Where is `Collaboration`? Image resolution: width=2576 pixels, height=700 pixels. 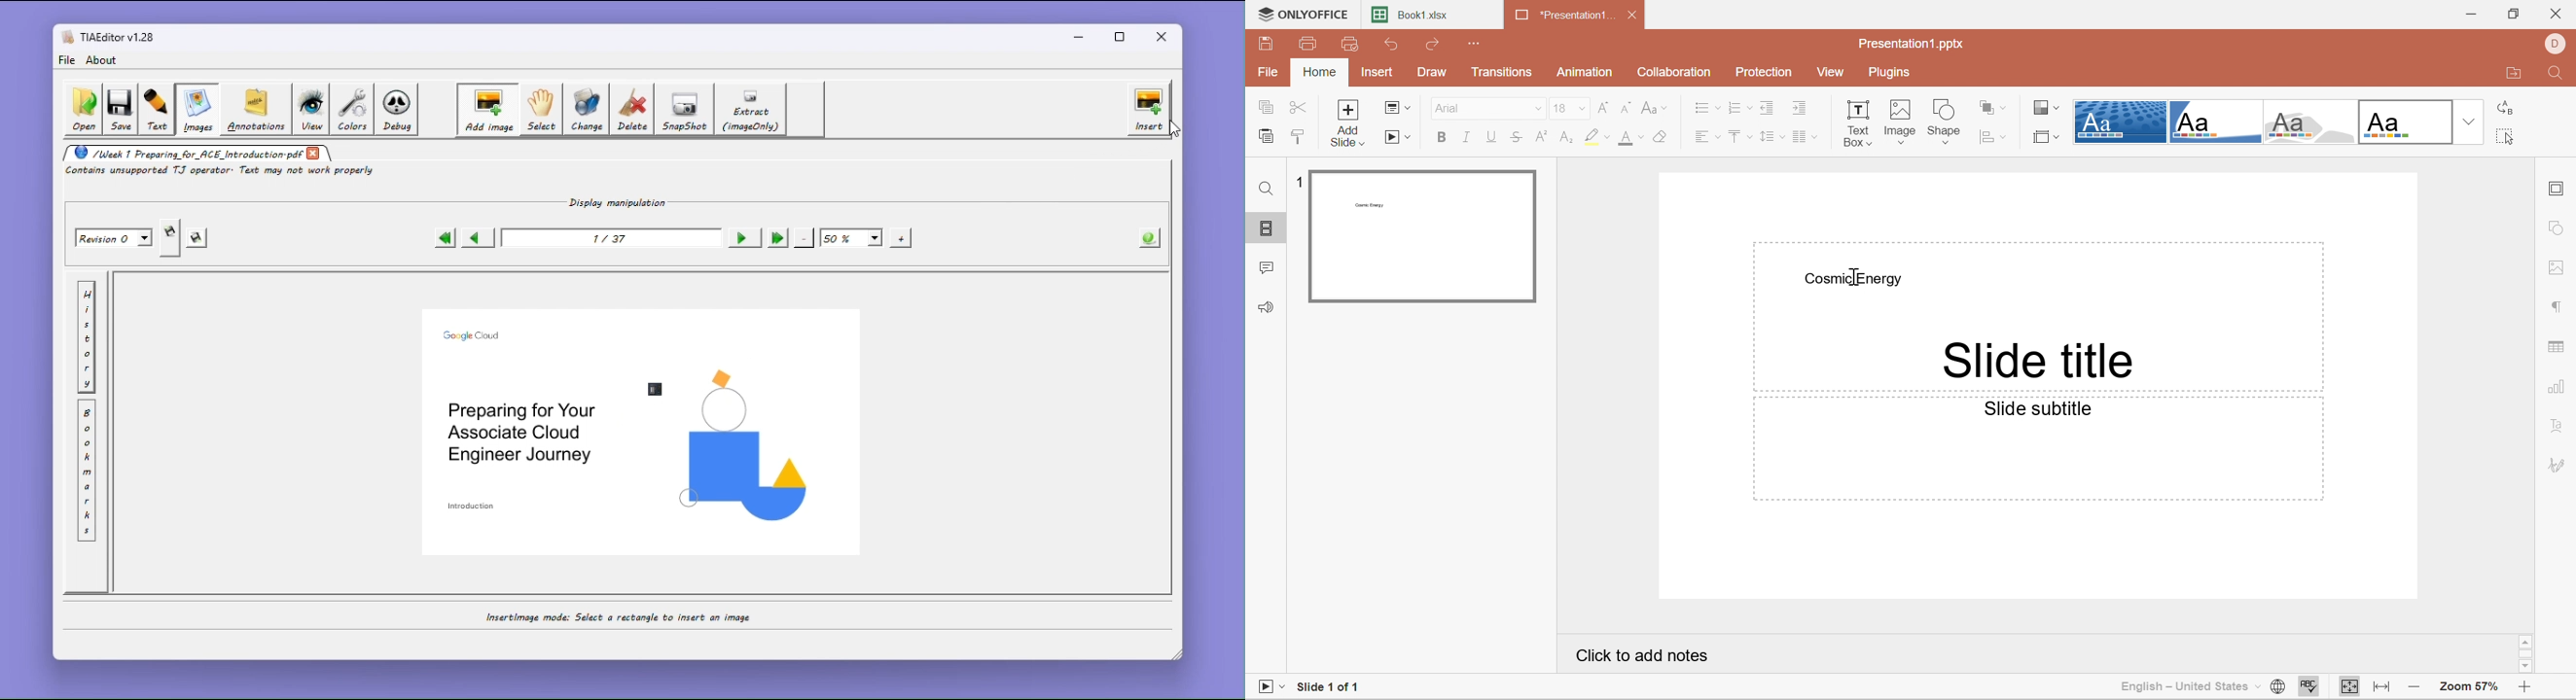 Collaboration is located at coordinates (1676, 73).